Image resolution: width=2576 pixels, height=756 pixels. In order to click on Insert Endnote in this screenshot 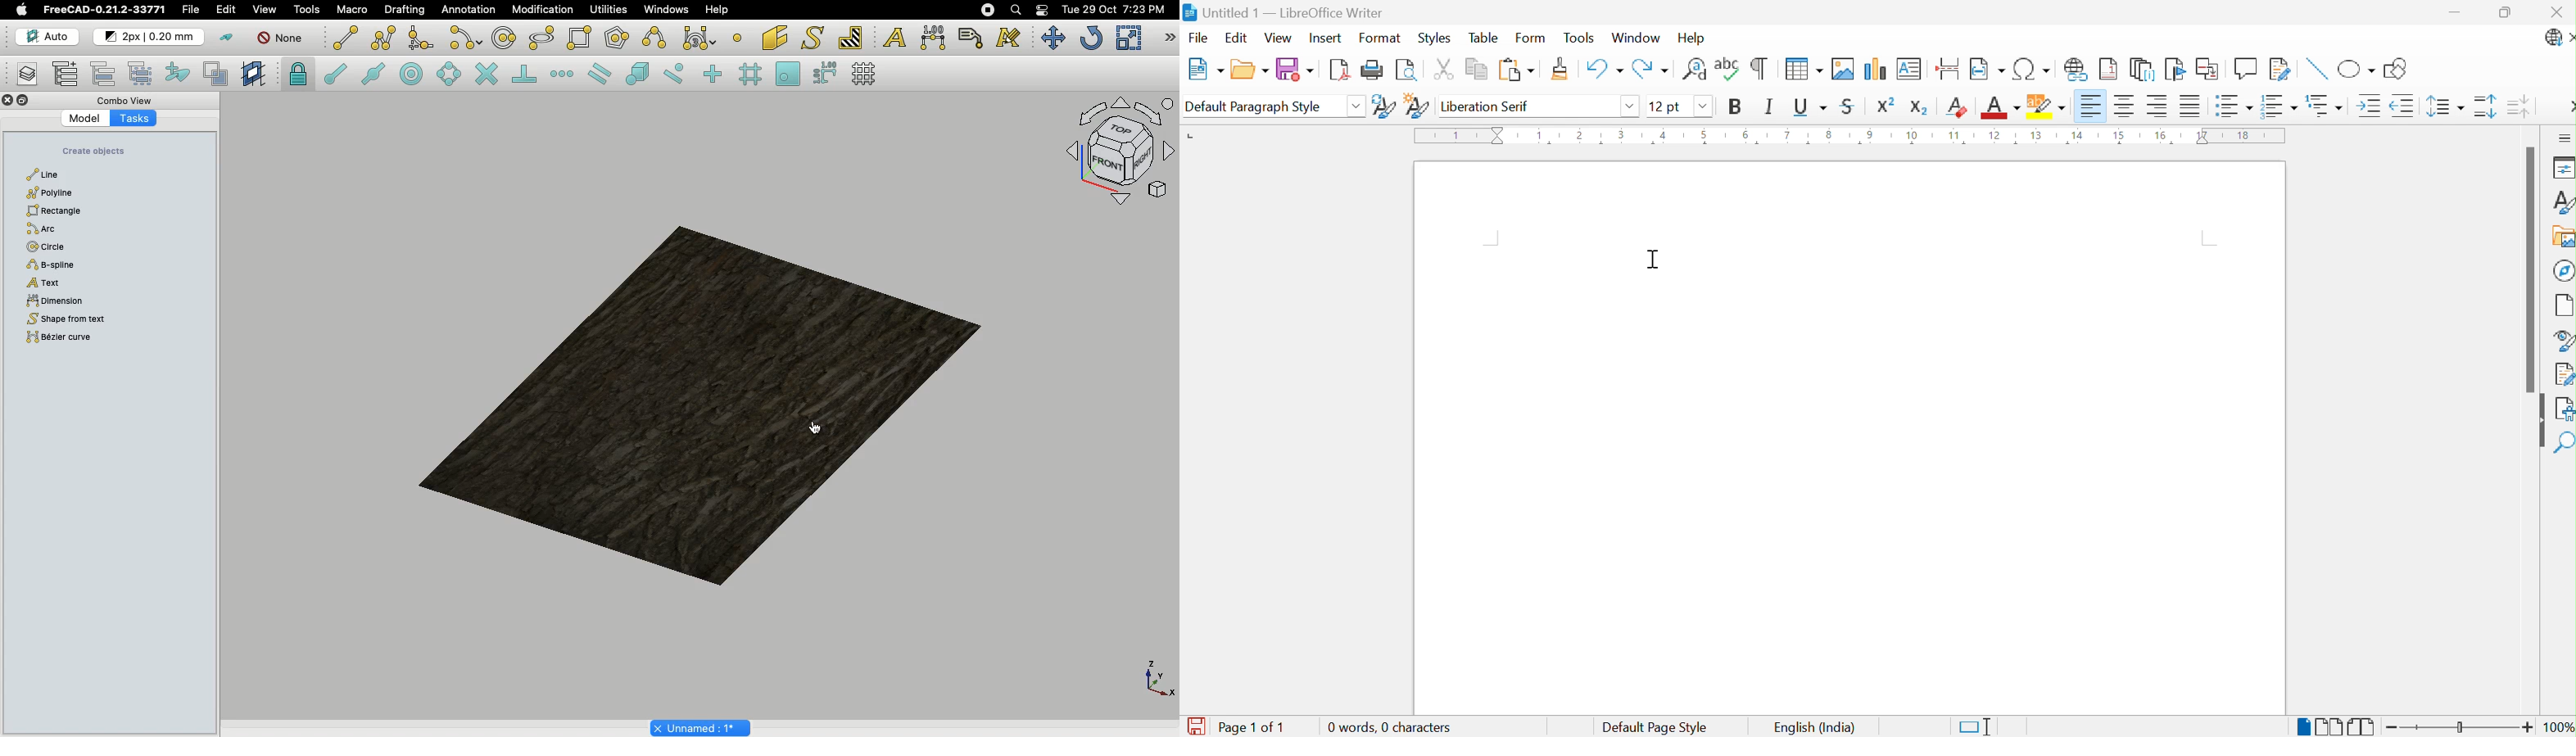, I will do `click(2142, 71)`.